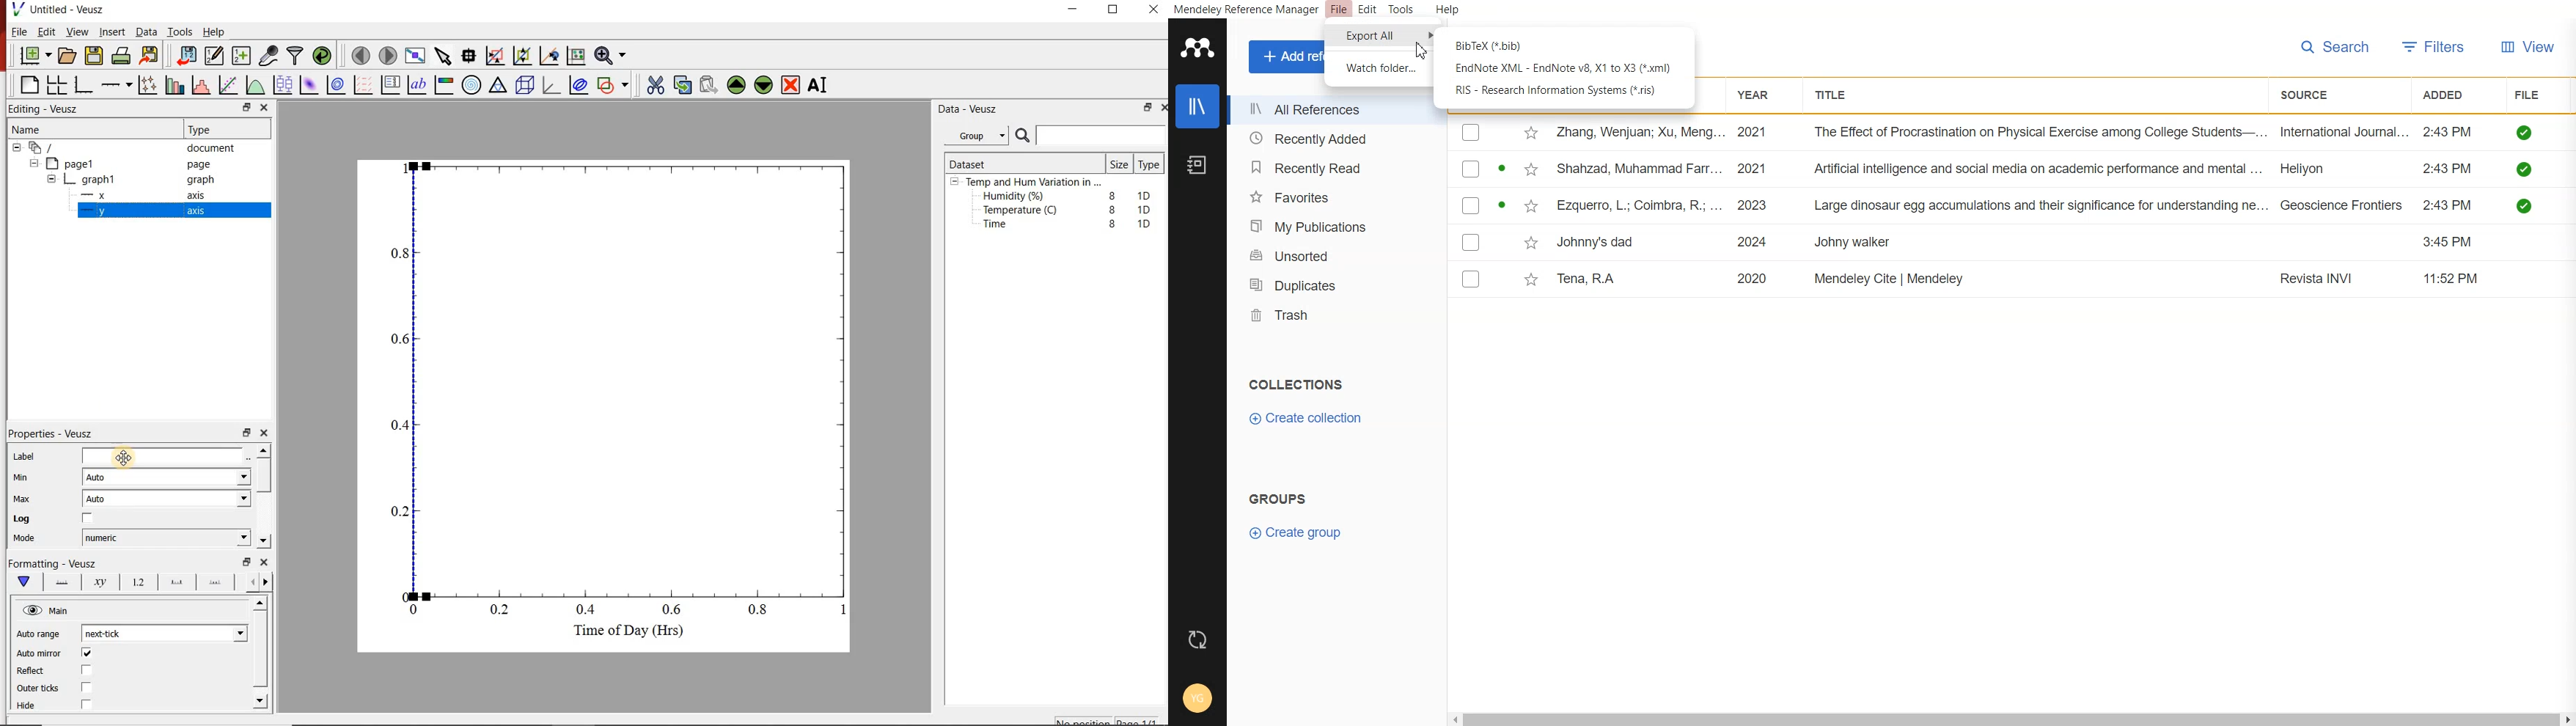  What do you see at coordinates (2453, 278) in the screenshot?
I see `11:52 PM` at bounding box center [2453, 278].